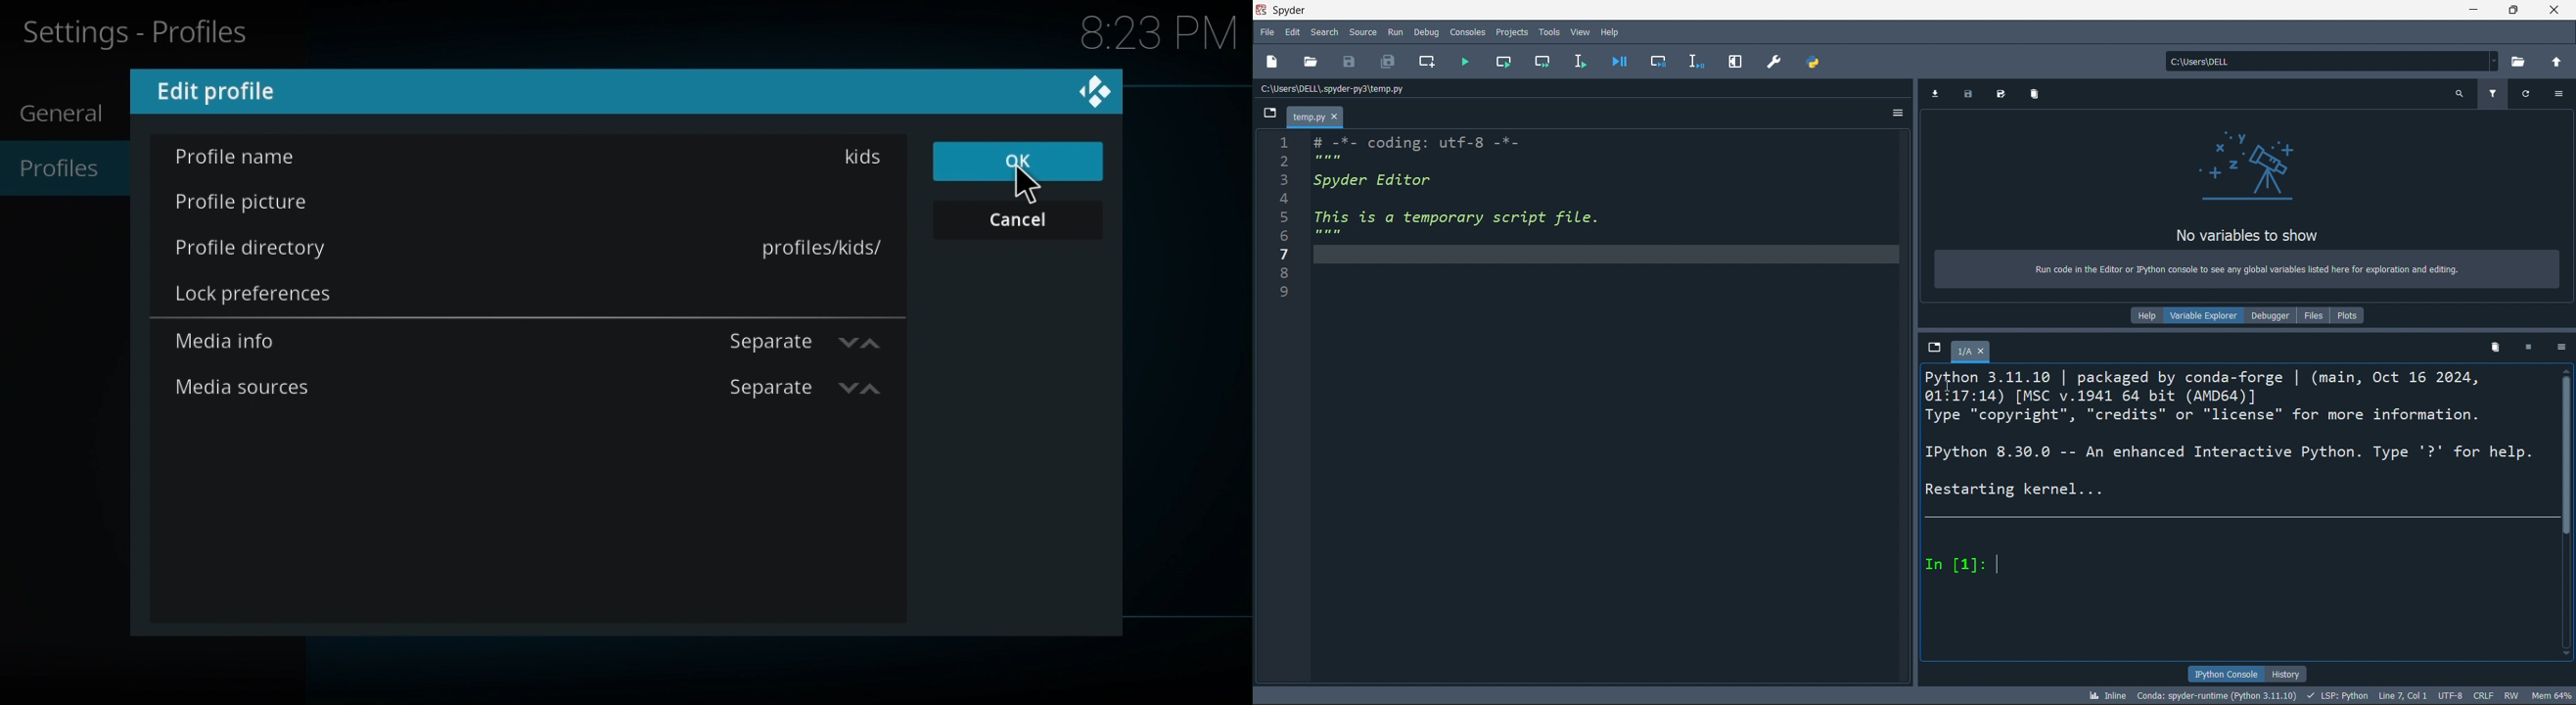 Image resolution: width=2576 pixels, height=728 pixels. What do you see at coordinates (2002, 95) in the screenshot?
I see `save` at bounding box center [2002, 95].